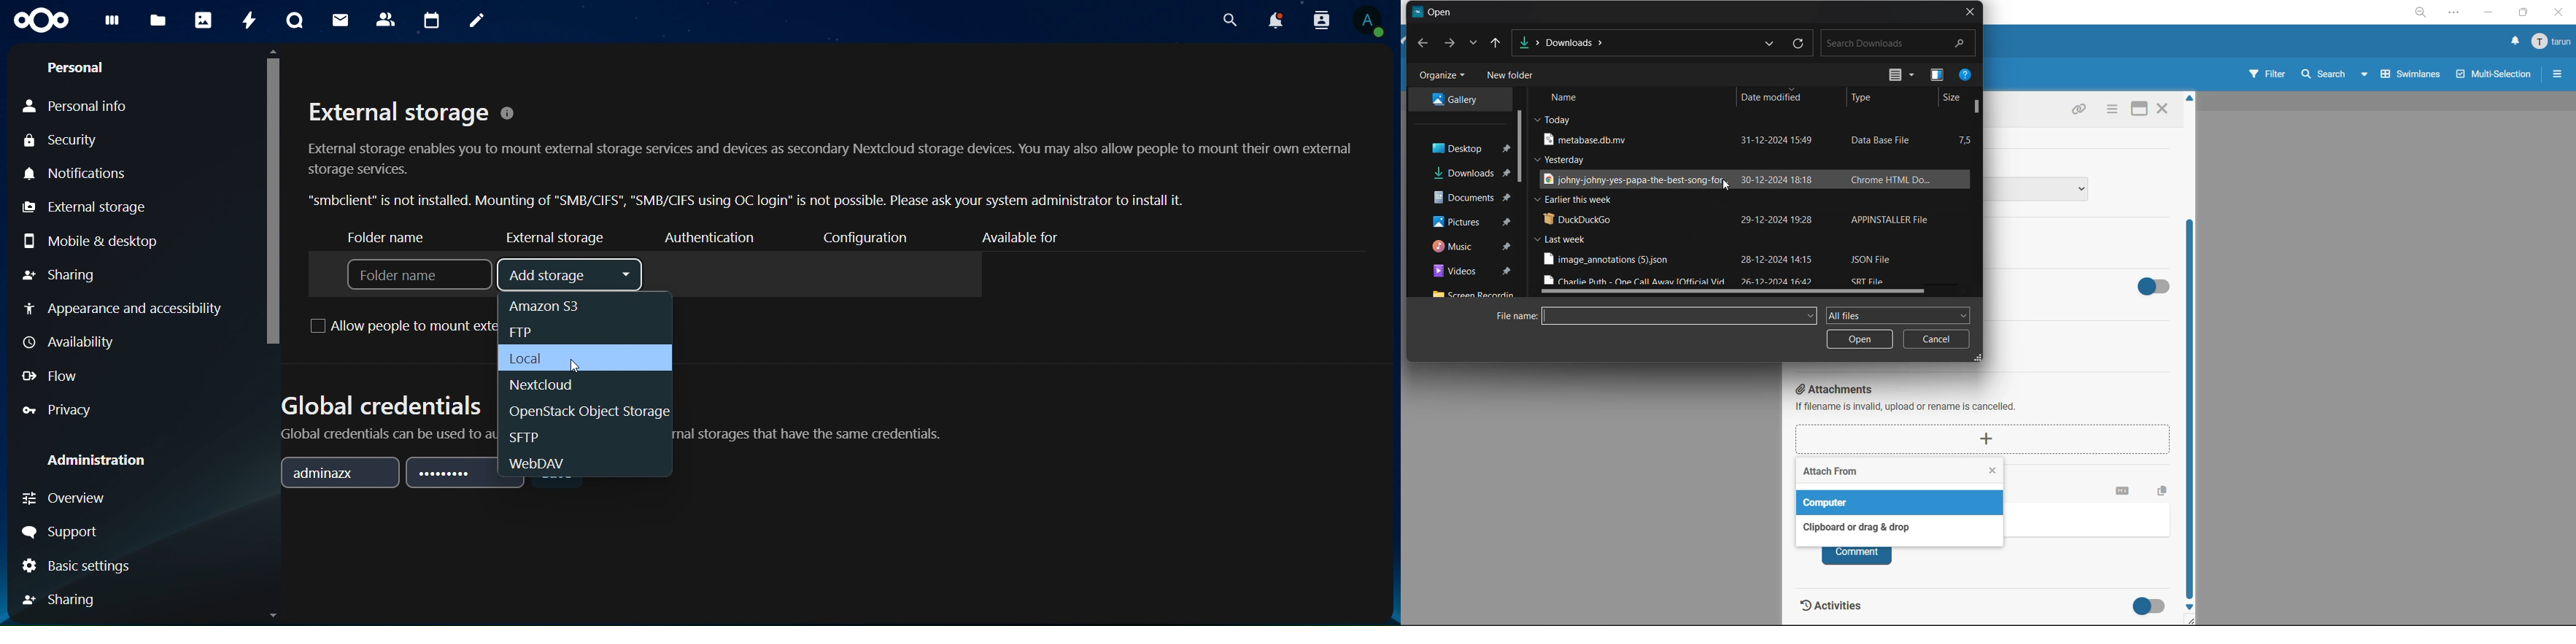 This screenshot has height=644, width=2576. I want to click on security, so click(74, 140).